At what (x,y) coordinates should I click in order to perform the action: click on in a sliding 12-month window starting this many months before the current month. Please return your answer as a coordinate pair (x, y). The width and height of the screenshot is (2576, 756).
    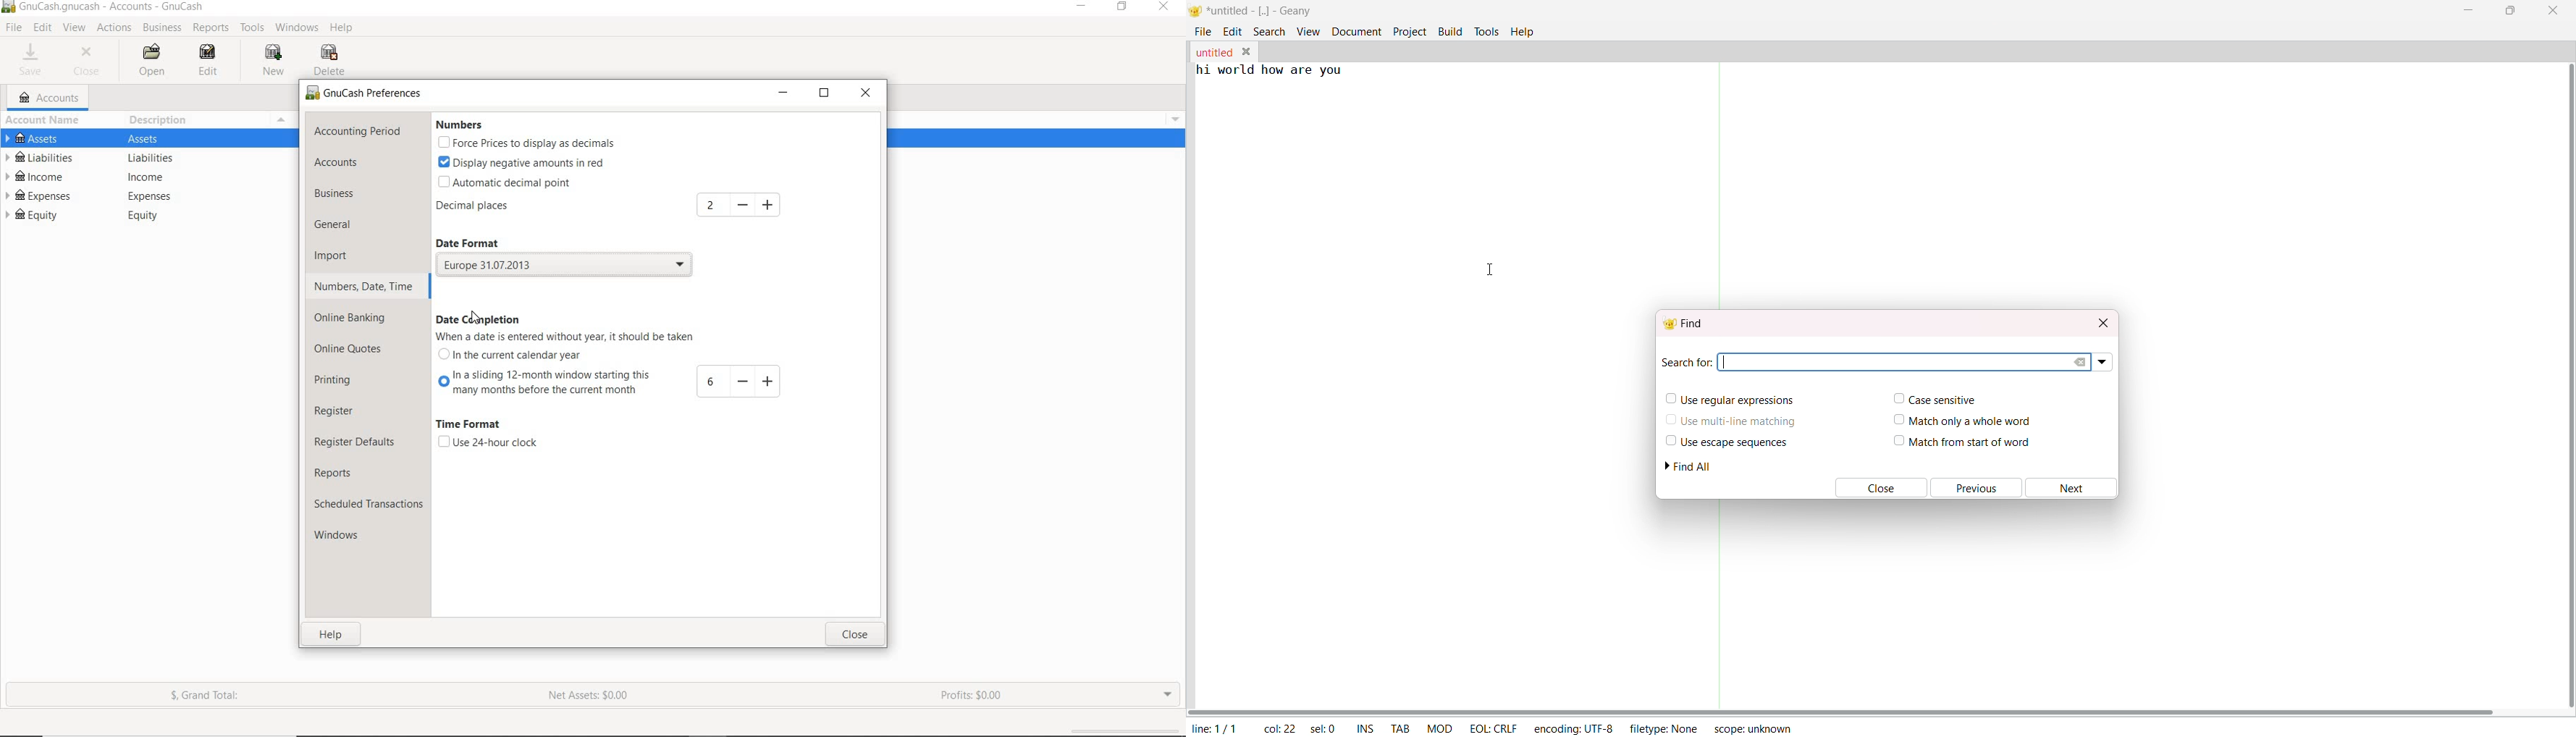
    Looking at the image, I should click on (613, 385).